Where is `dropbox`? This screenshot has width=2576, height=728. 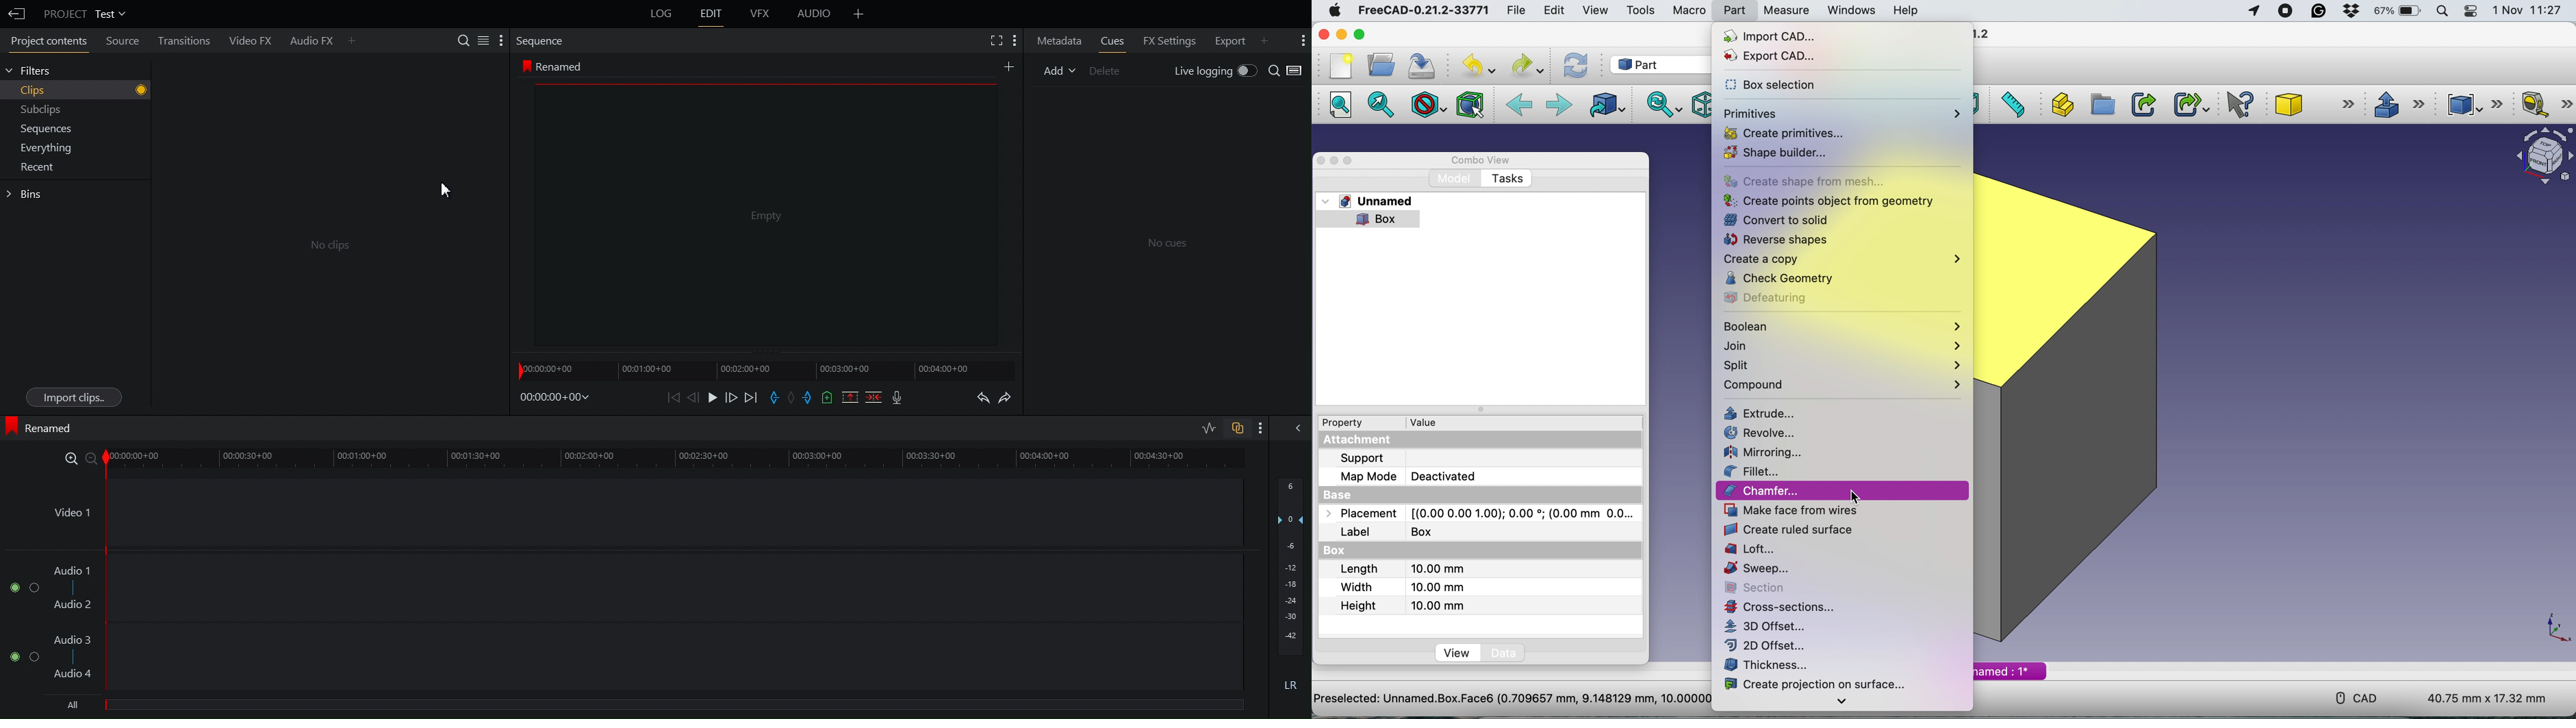
dropbox is located at coordinates (2355, 11).